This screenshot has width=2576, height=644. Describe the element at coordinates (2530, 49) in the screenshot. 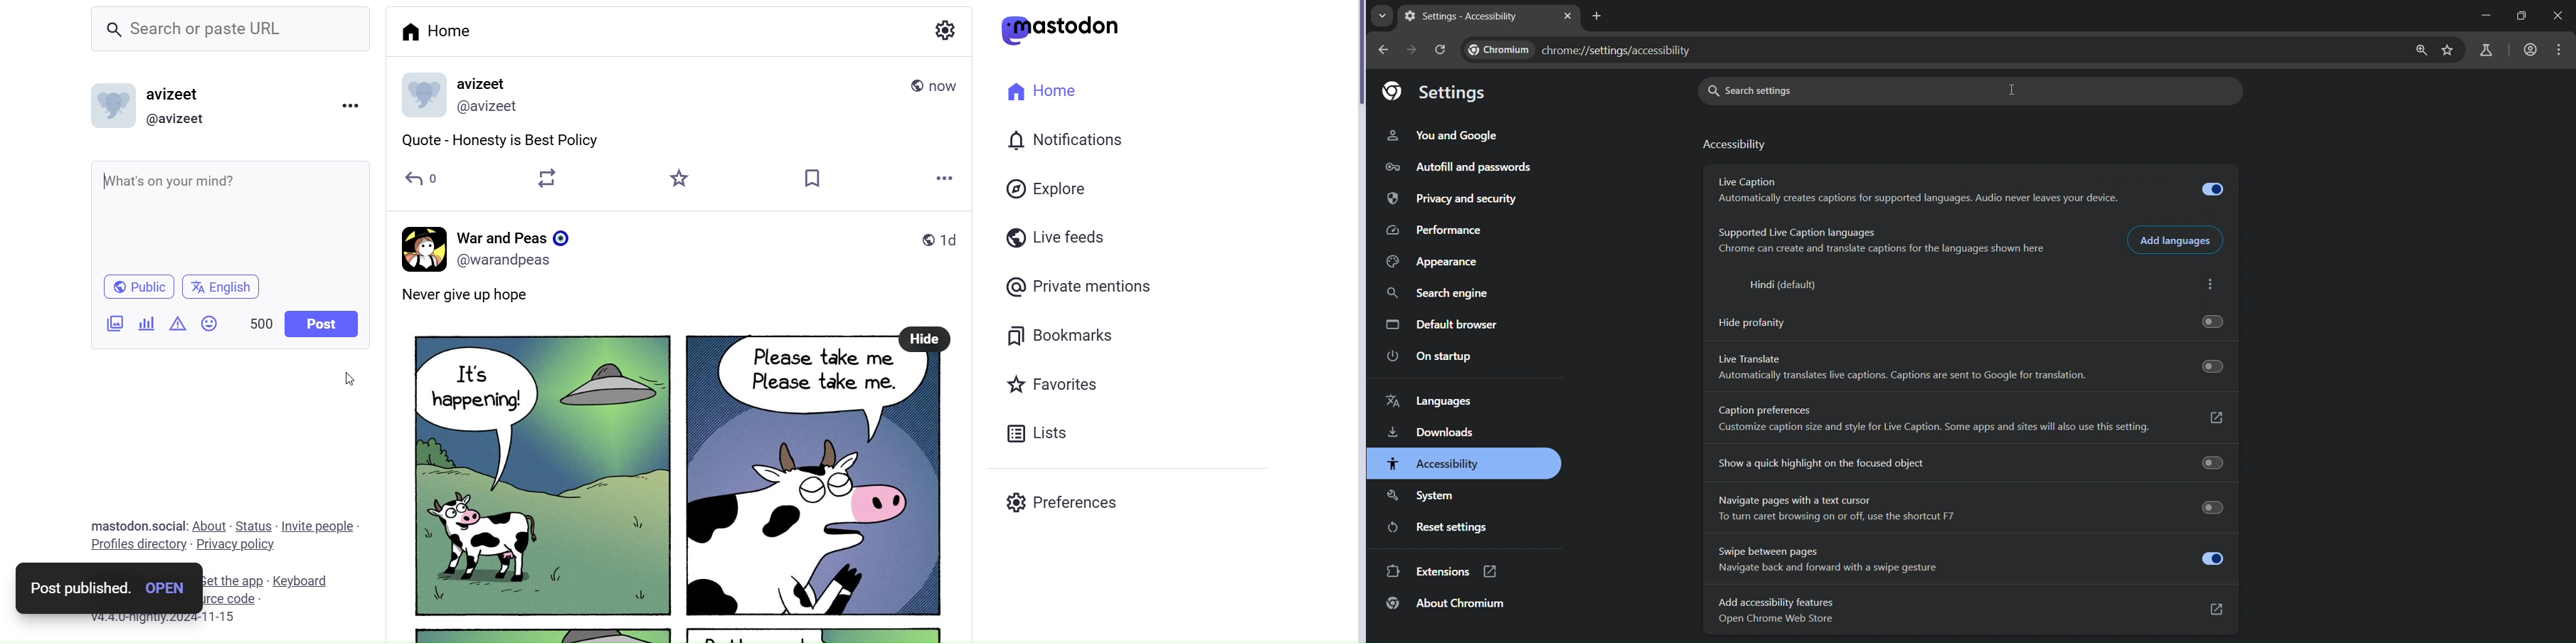

I see `accounts` at that location.